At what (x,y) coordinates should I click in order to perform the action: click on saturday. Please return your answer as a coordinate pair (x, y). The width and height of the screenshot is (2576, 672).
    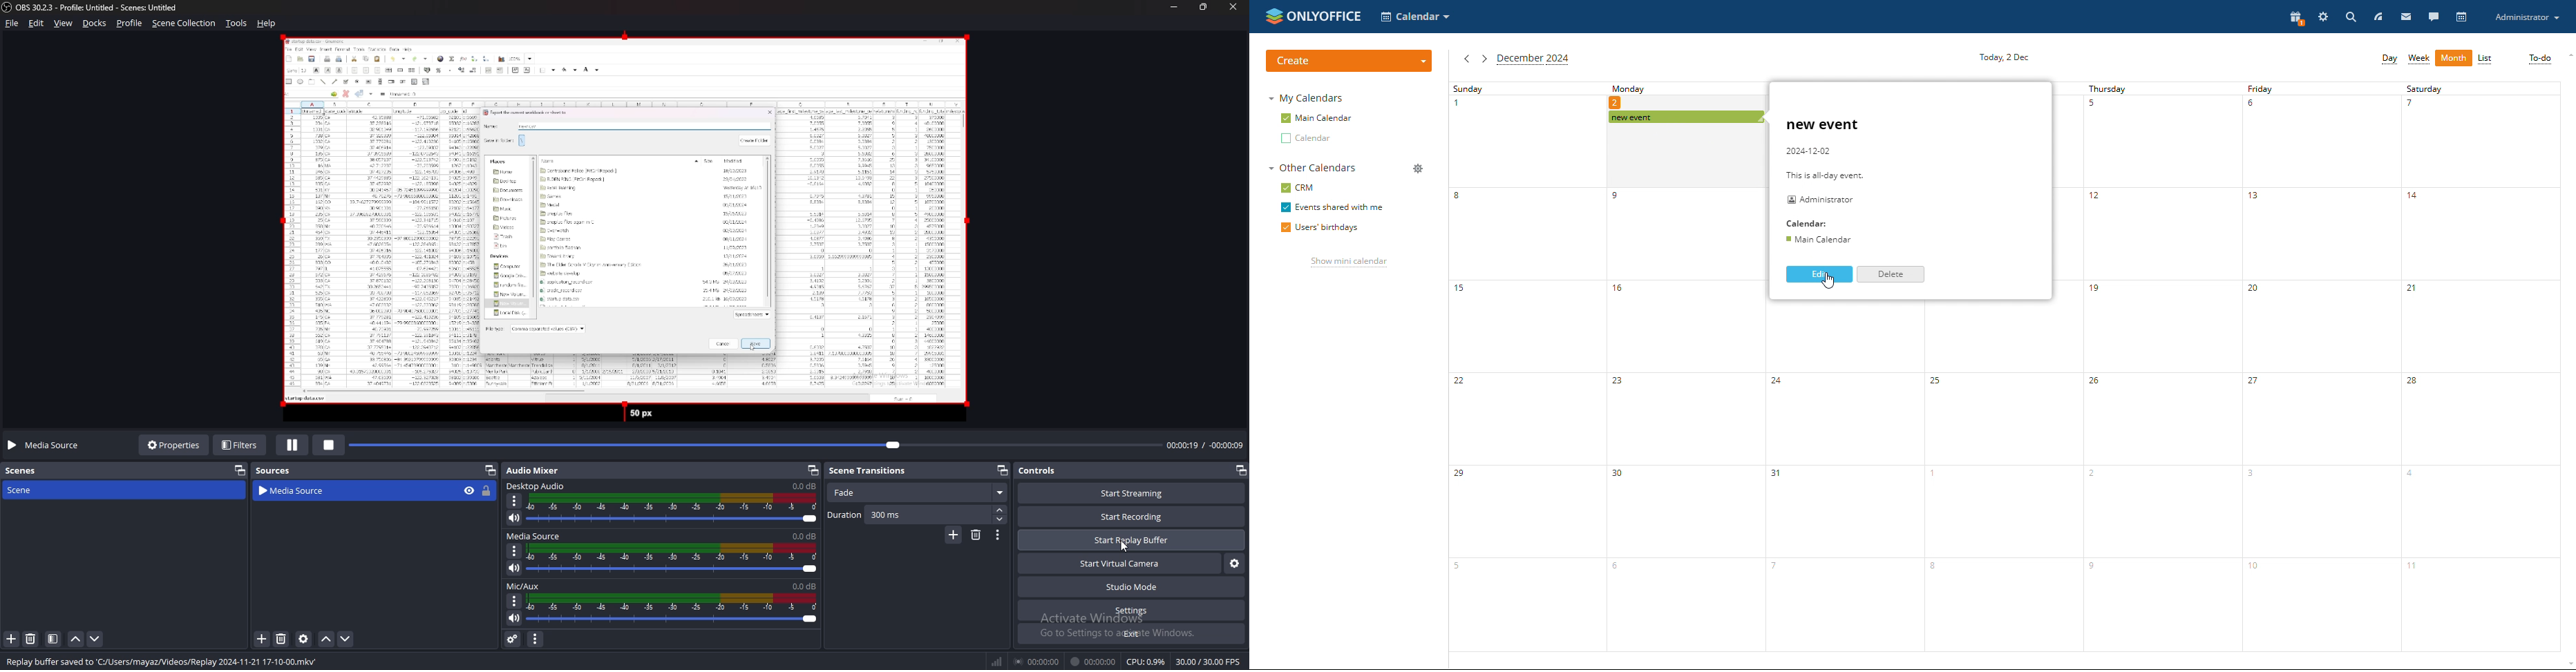
    Looking at the image, I should click on (2483, 367).